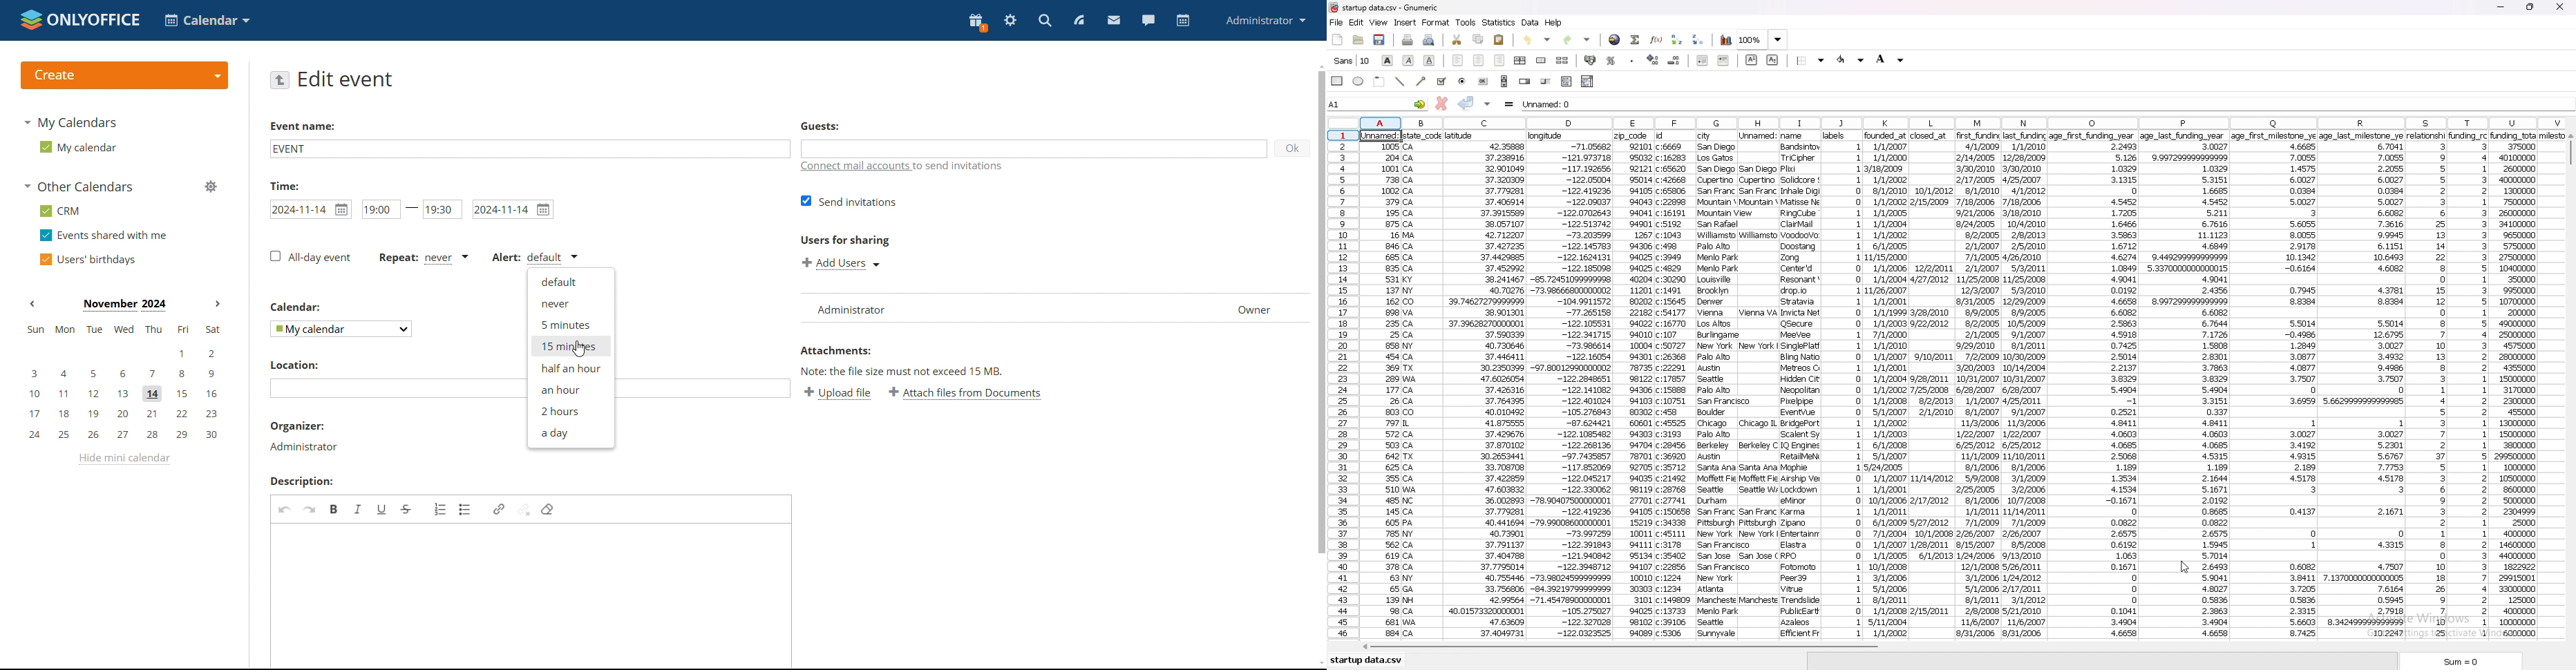 The image size is (2576, 672). I want to click on my calendars, so click(70, 122).